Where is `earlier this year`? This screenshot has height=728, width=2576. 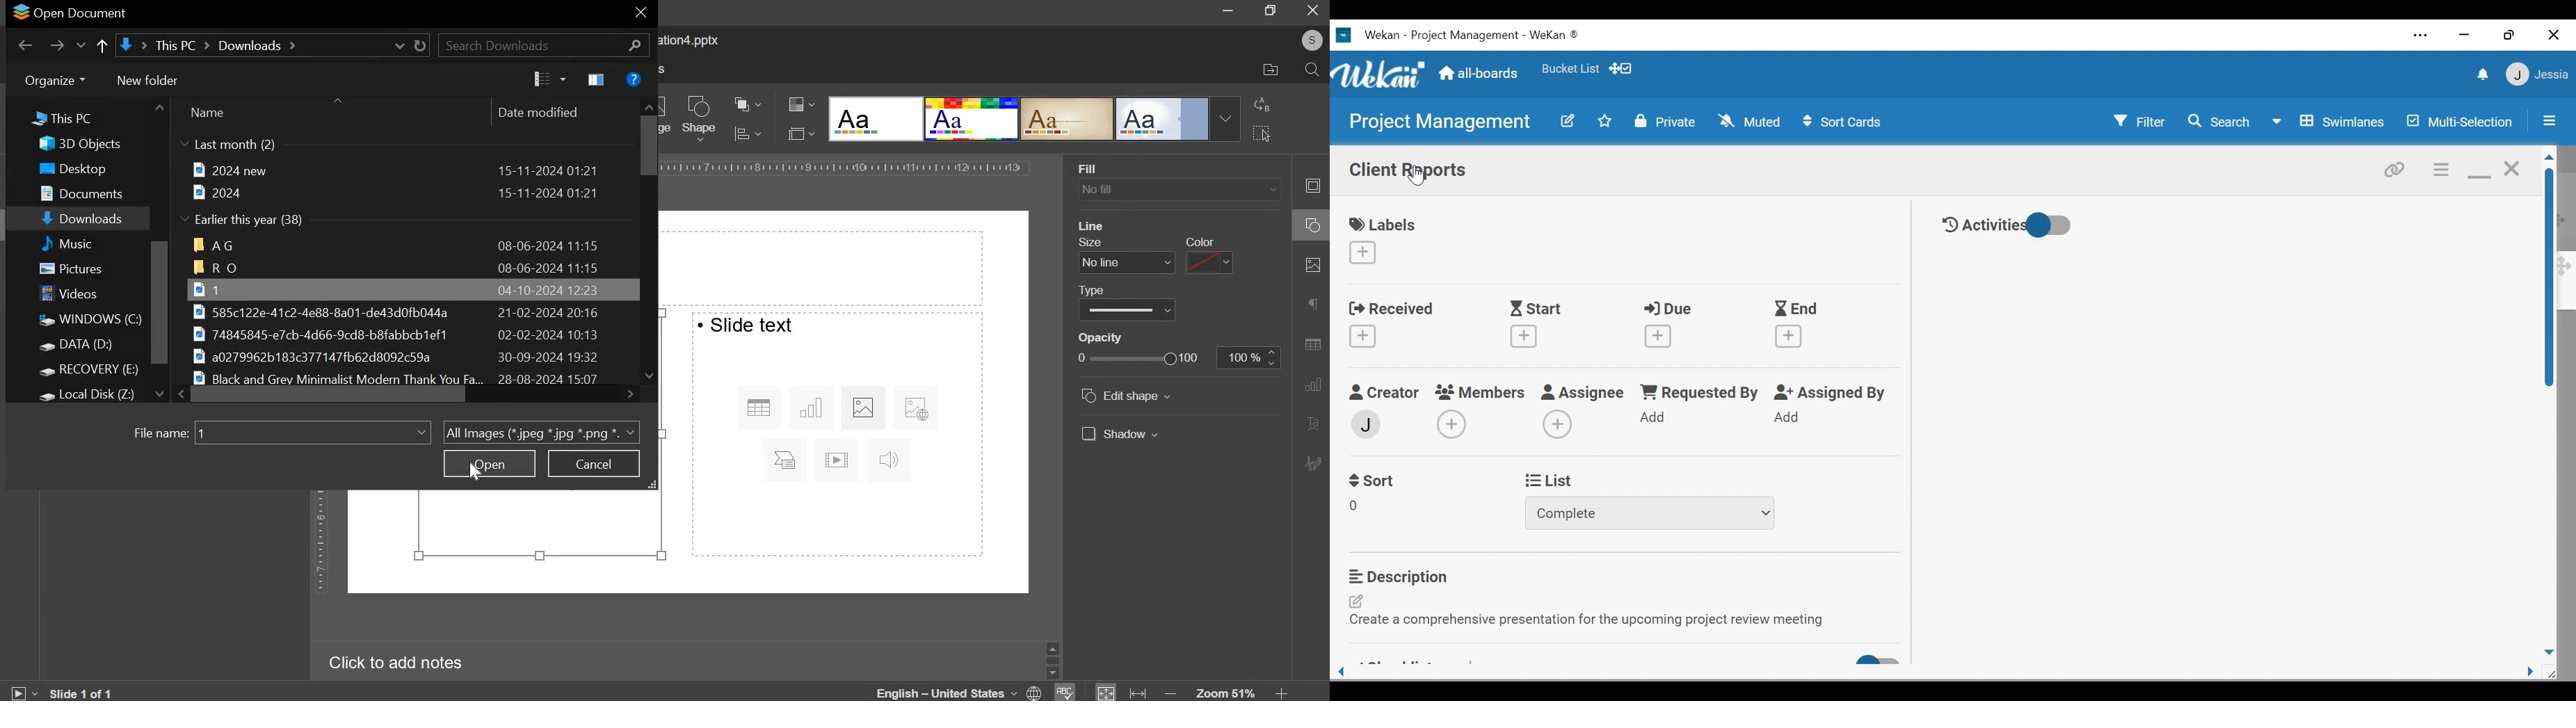
earlier this year is located at coordinates (245, 220).